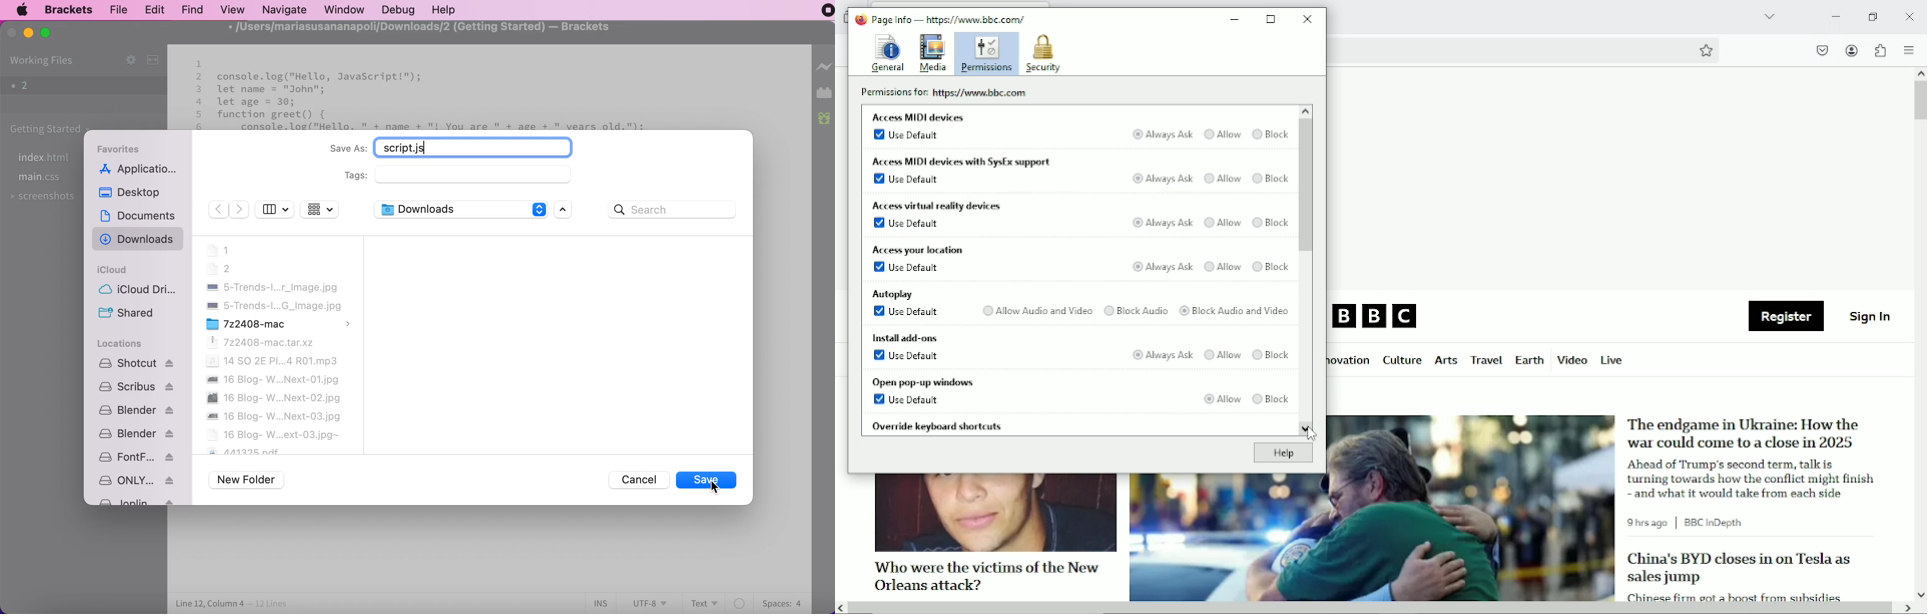 The width and height of the screenshot is (1932, 616). What do you see at coordinates (1309, 18) in the screenshot?
I see `close` at bounding box center [1309, 18].